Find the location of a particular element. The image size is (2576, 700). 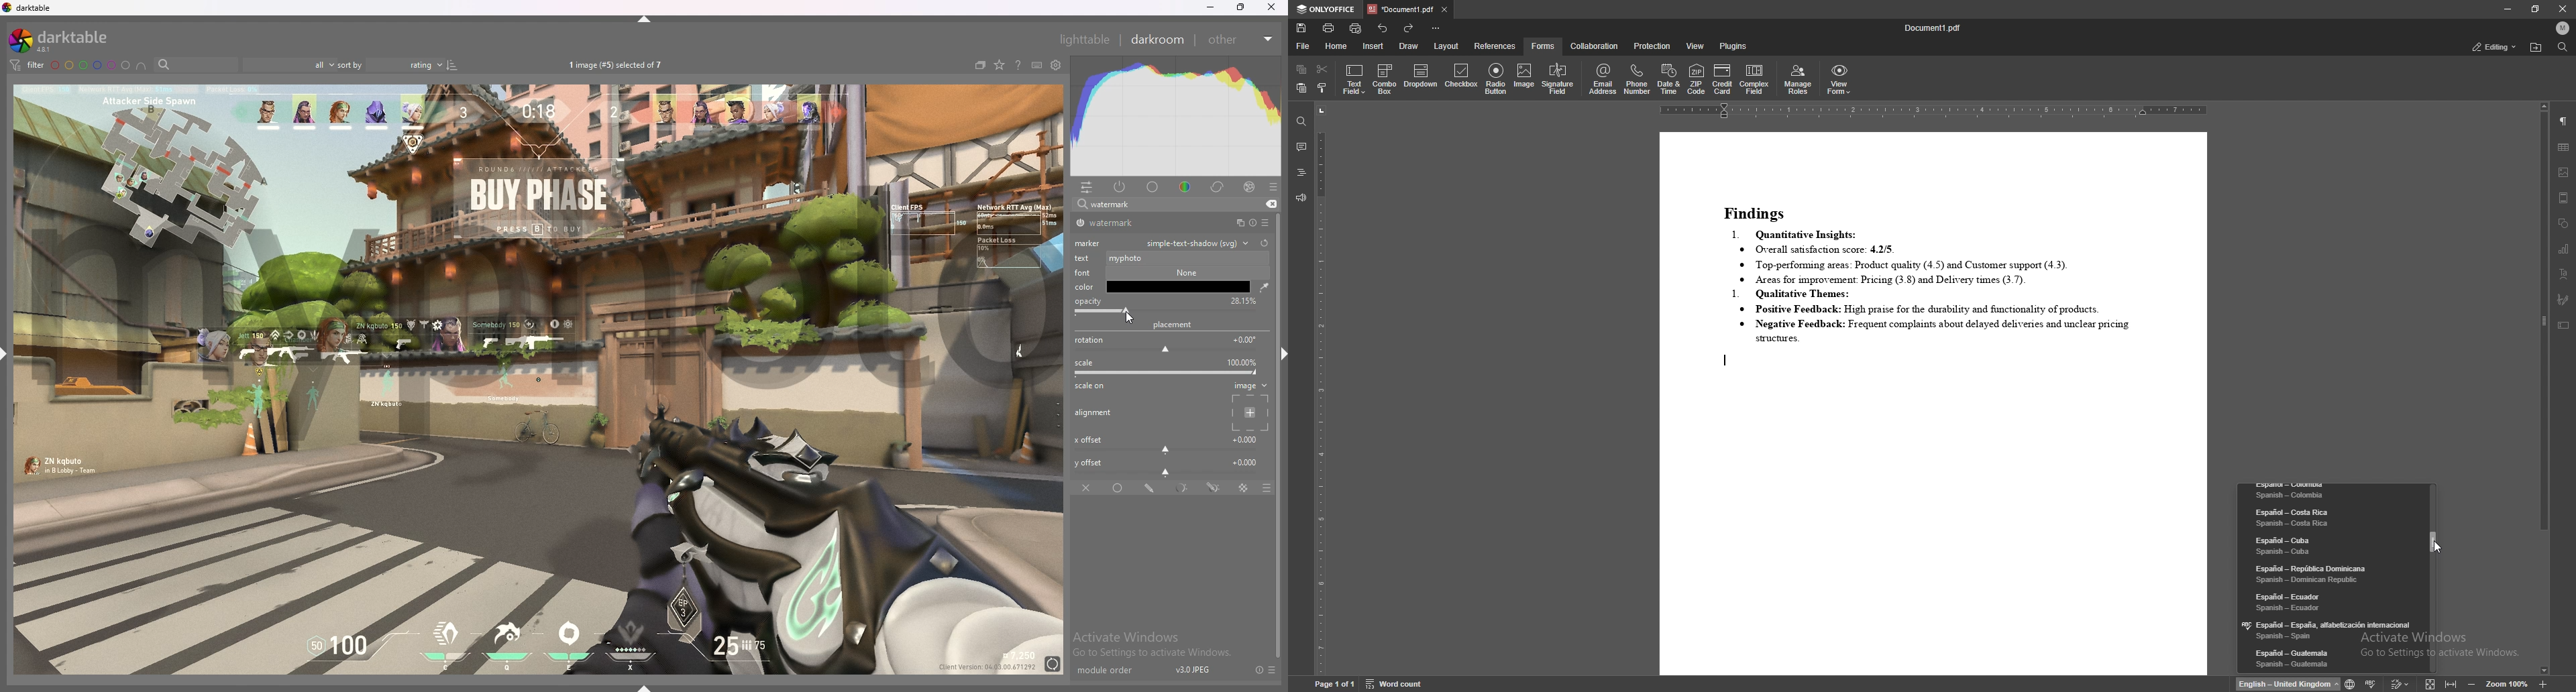

collapse grouped image is located at coordinates (980, 65).